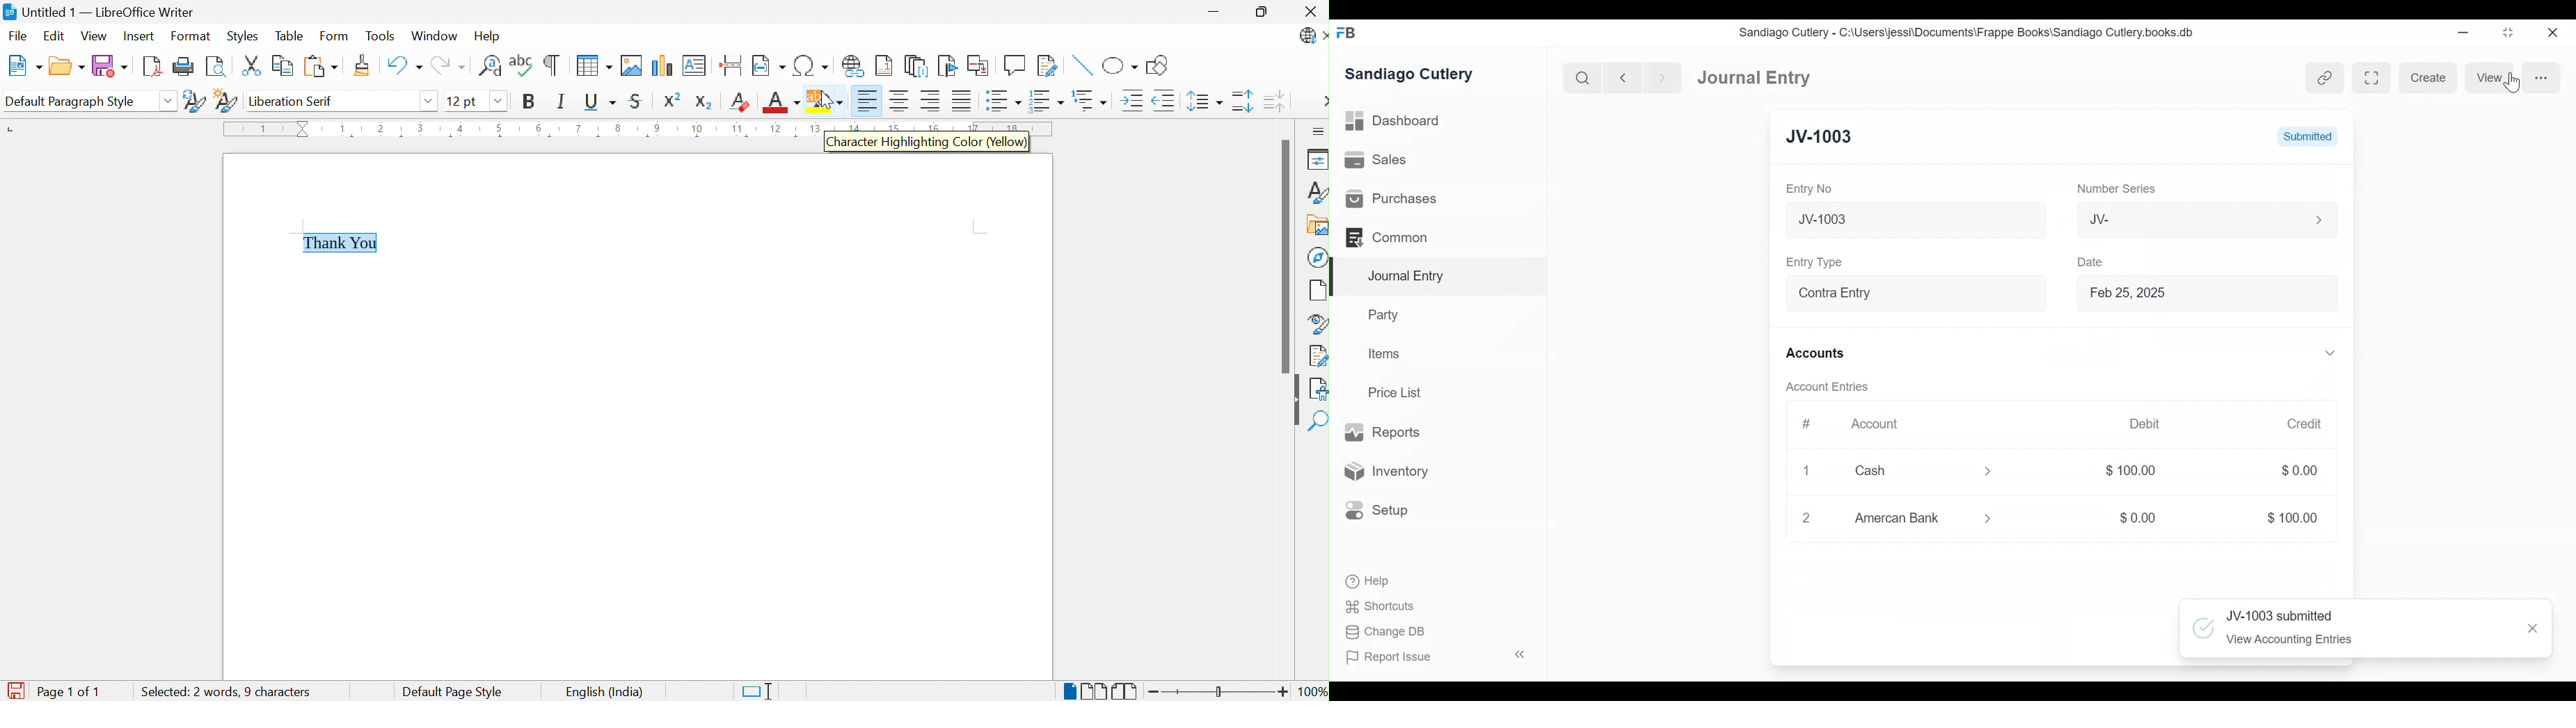 Image resolution: width=2576 pixels, height=728 pixels. Describe the element at coordinates (1375, 161) in the screenshot. I see `Sales` at that location.